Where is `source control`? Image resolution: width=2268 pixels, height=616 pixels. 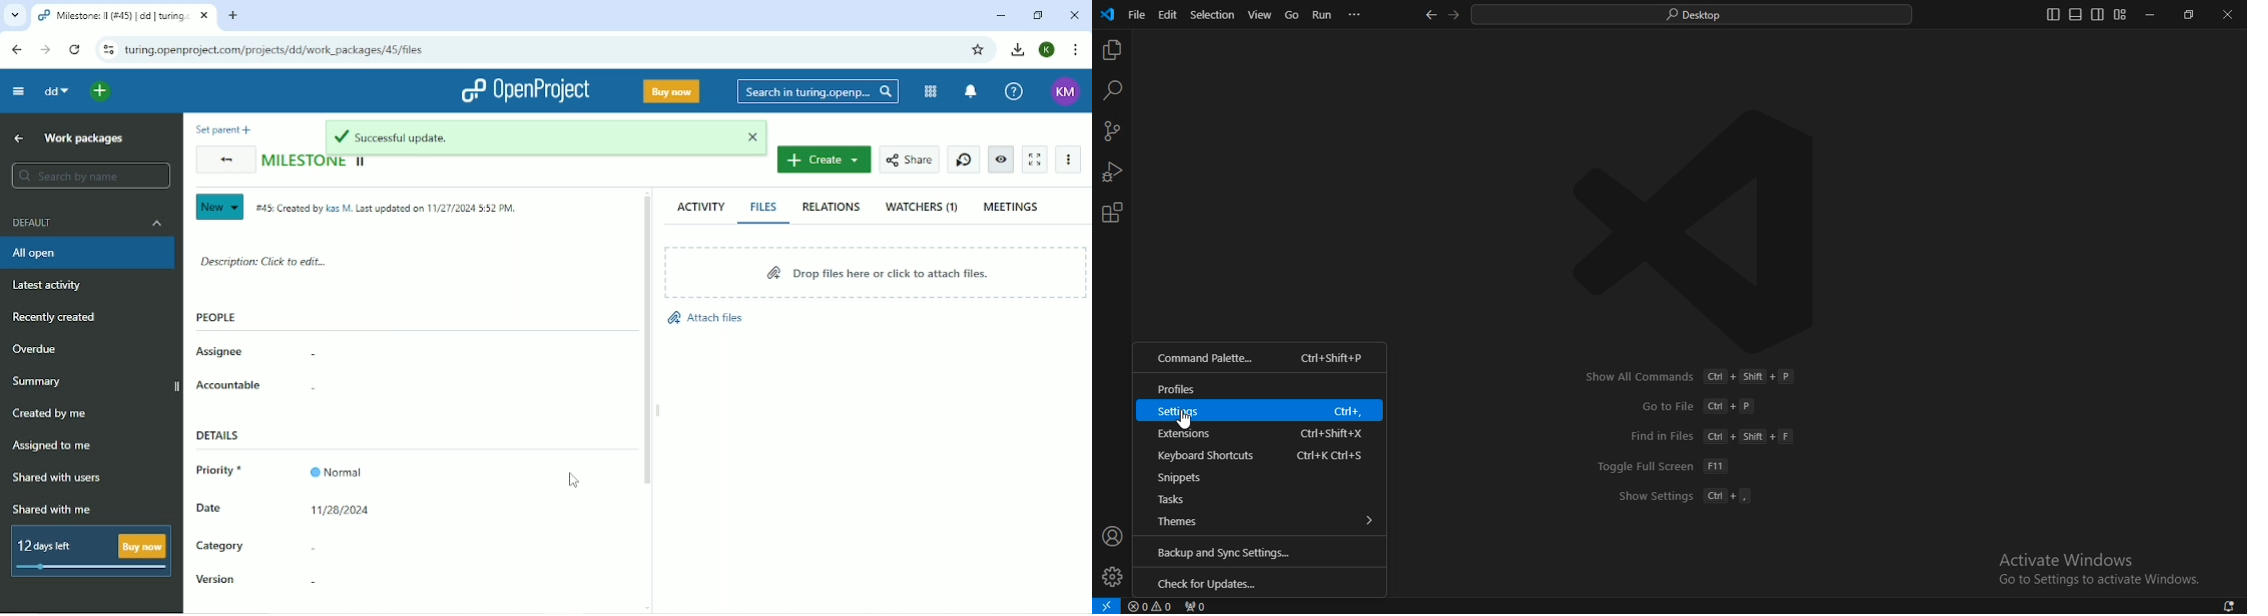 source control is located at coordinates (1112, 133).